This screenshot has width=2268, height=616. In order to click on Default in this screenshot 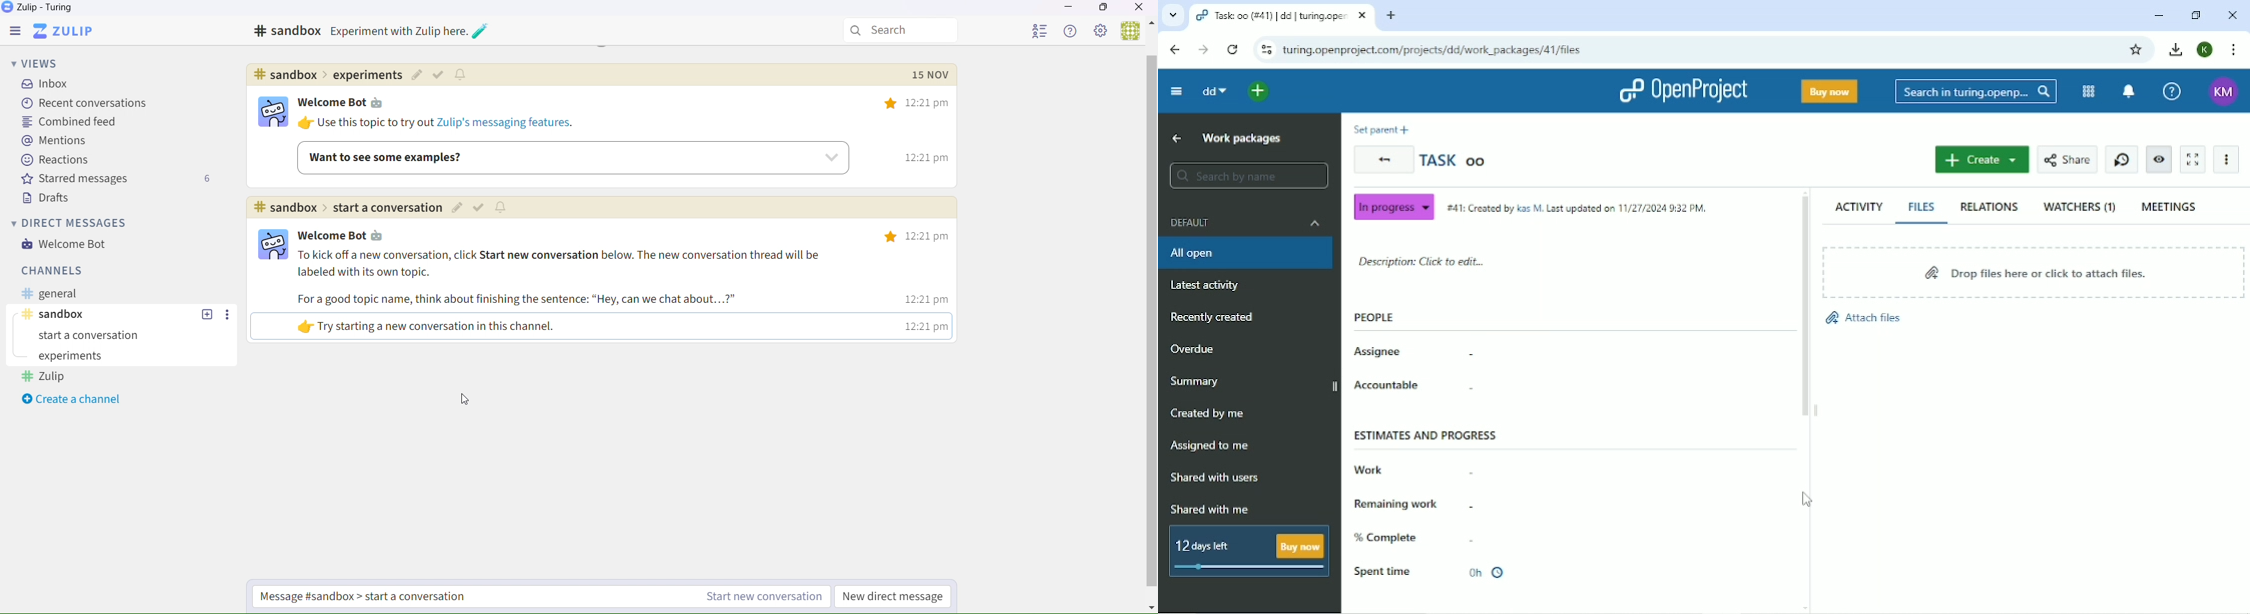, I will do `click(1245, 223)`.